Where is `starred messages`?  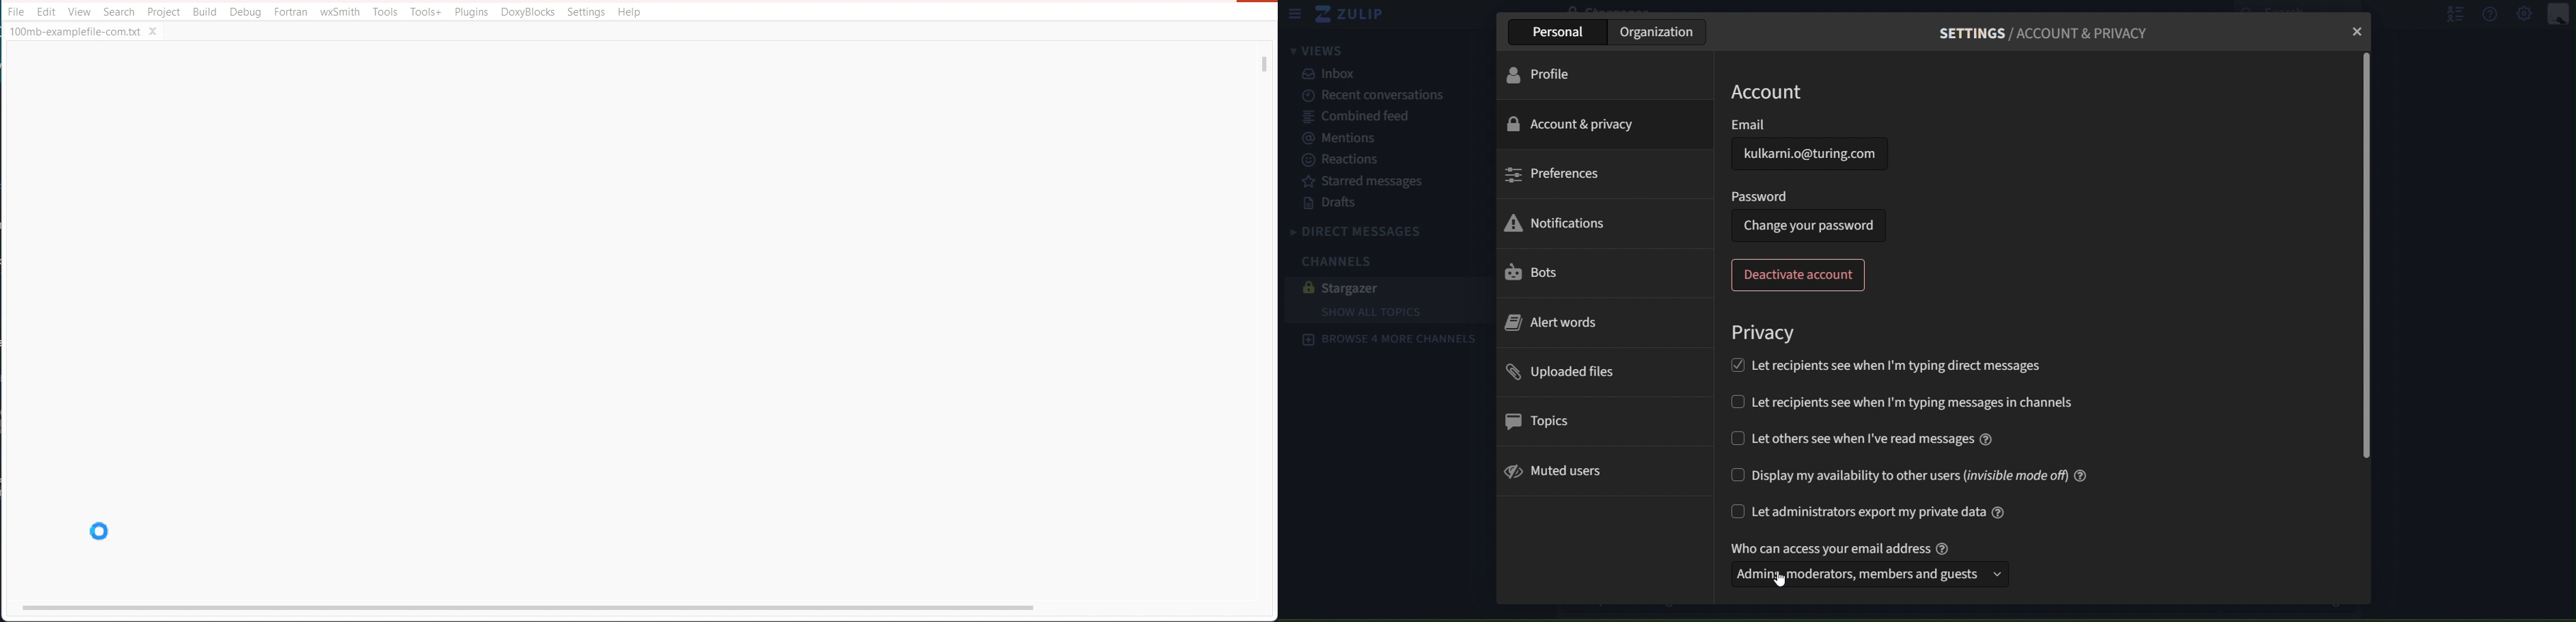 starred messages is located at coordinates (1362, 180).